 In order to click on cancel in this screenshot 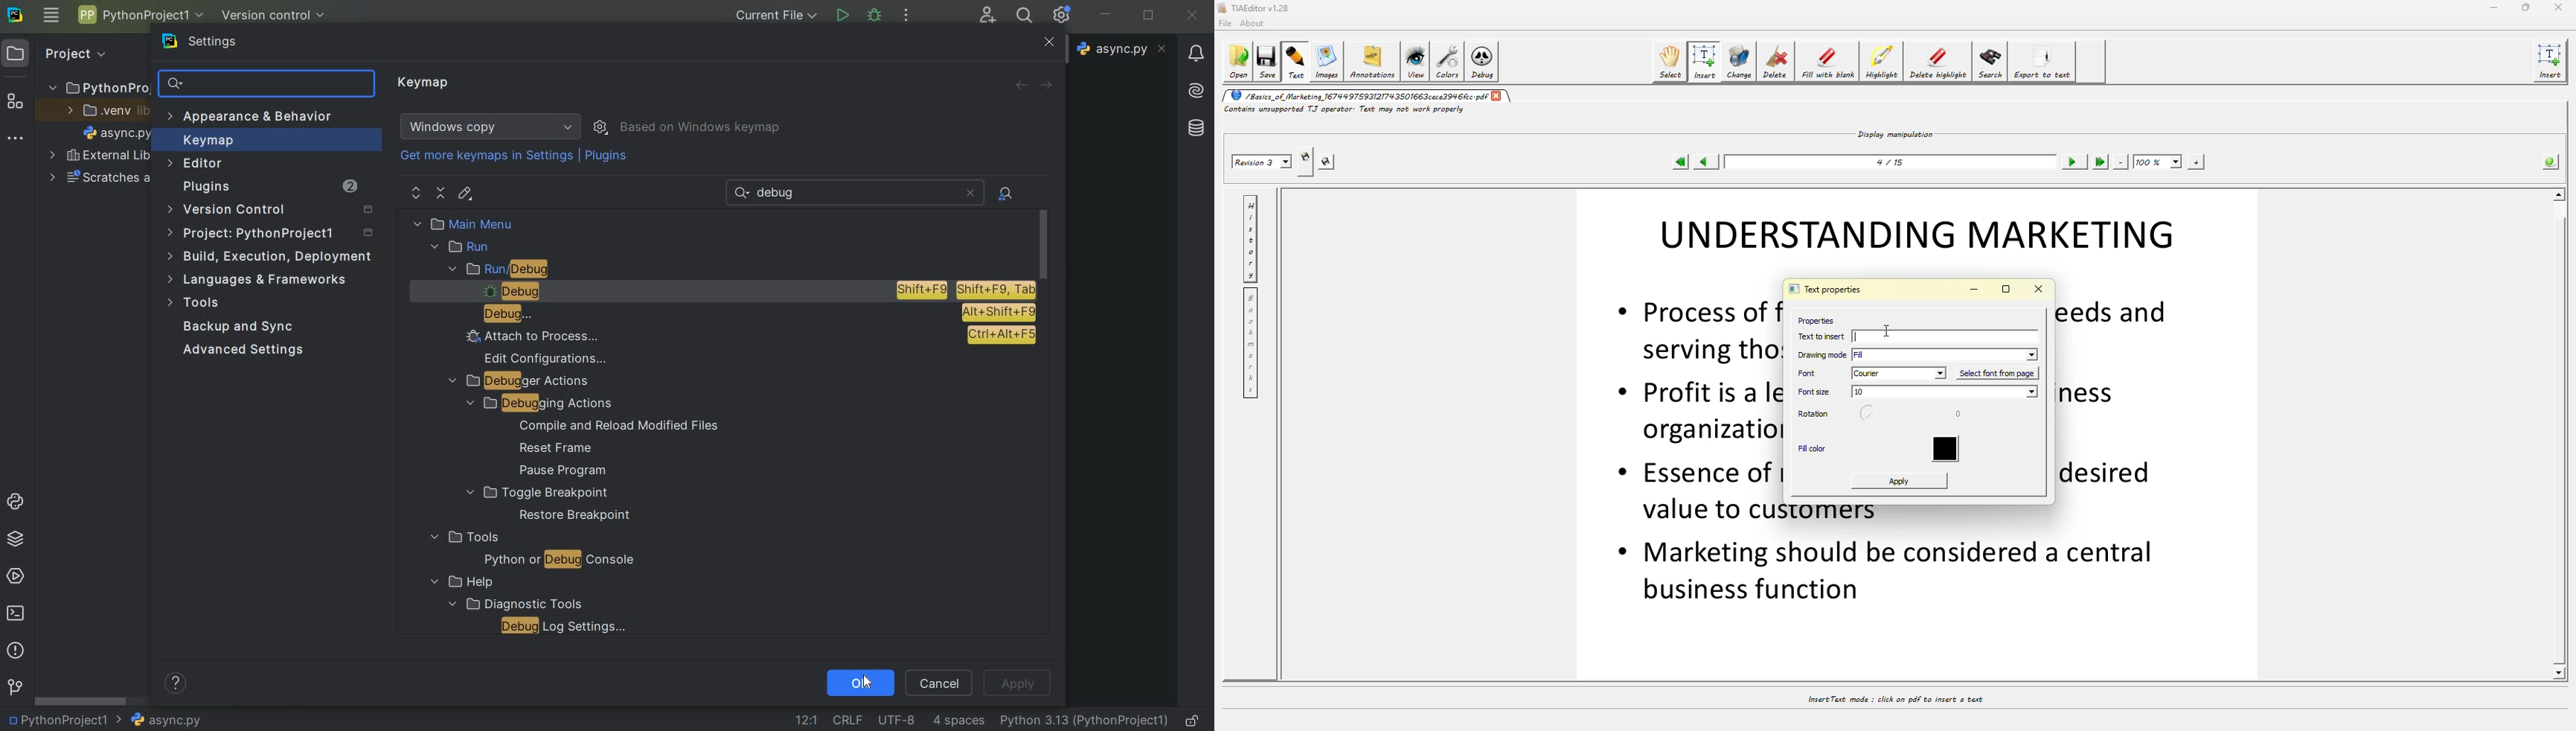, I will do `click(940, 682)`.